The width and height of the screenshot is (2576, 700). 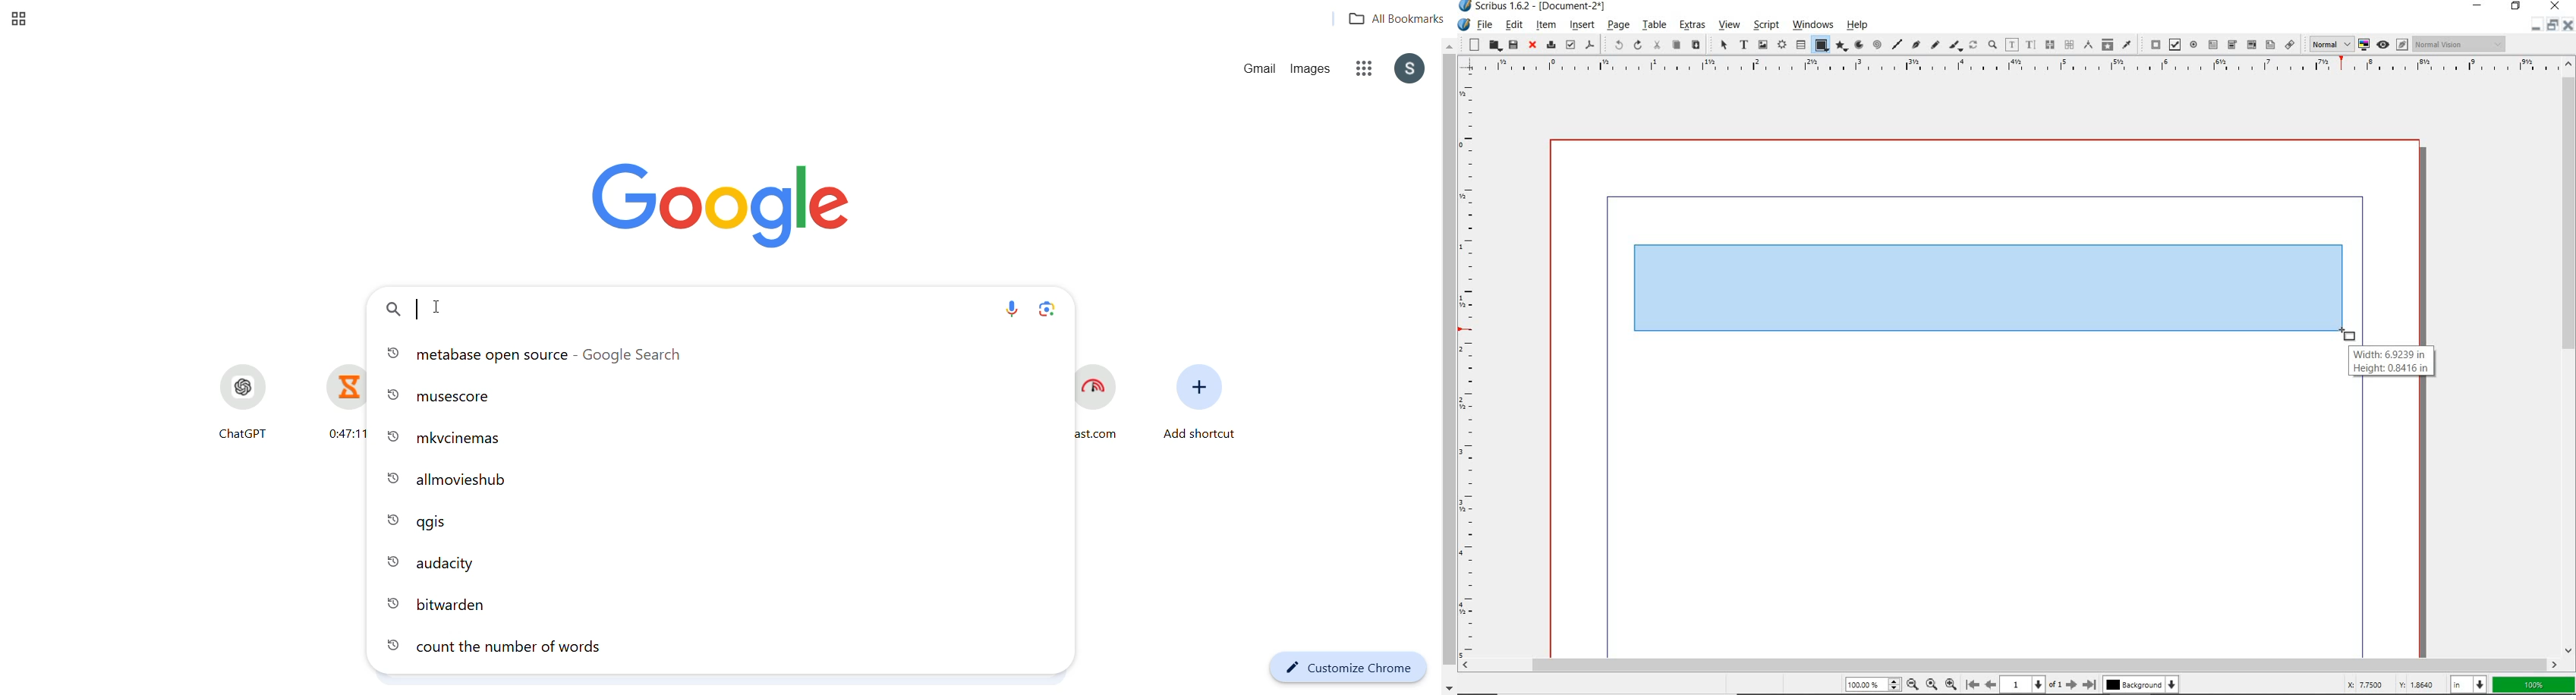 What do you see at coordinates (1935, 45) in the screenshot?
I see `freehand line` at bounding box center [1935, 45].